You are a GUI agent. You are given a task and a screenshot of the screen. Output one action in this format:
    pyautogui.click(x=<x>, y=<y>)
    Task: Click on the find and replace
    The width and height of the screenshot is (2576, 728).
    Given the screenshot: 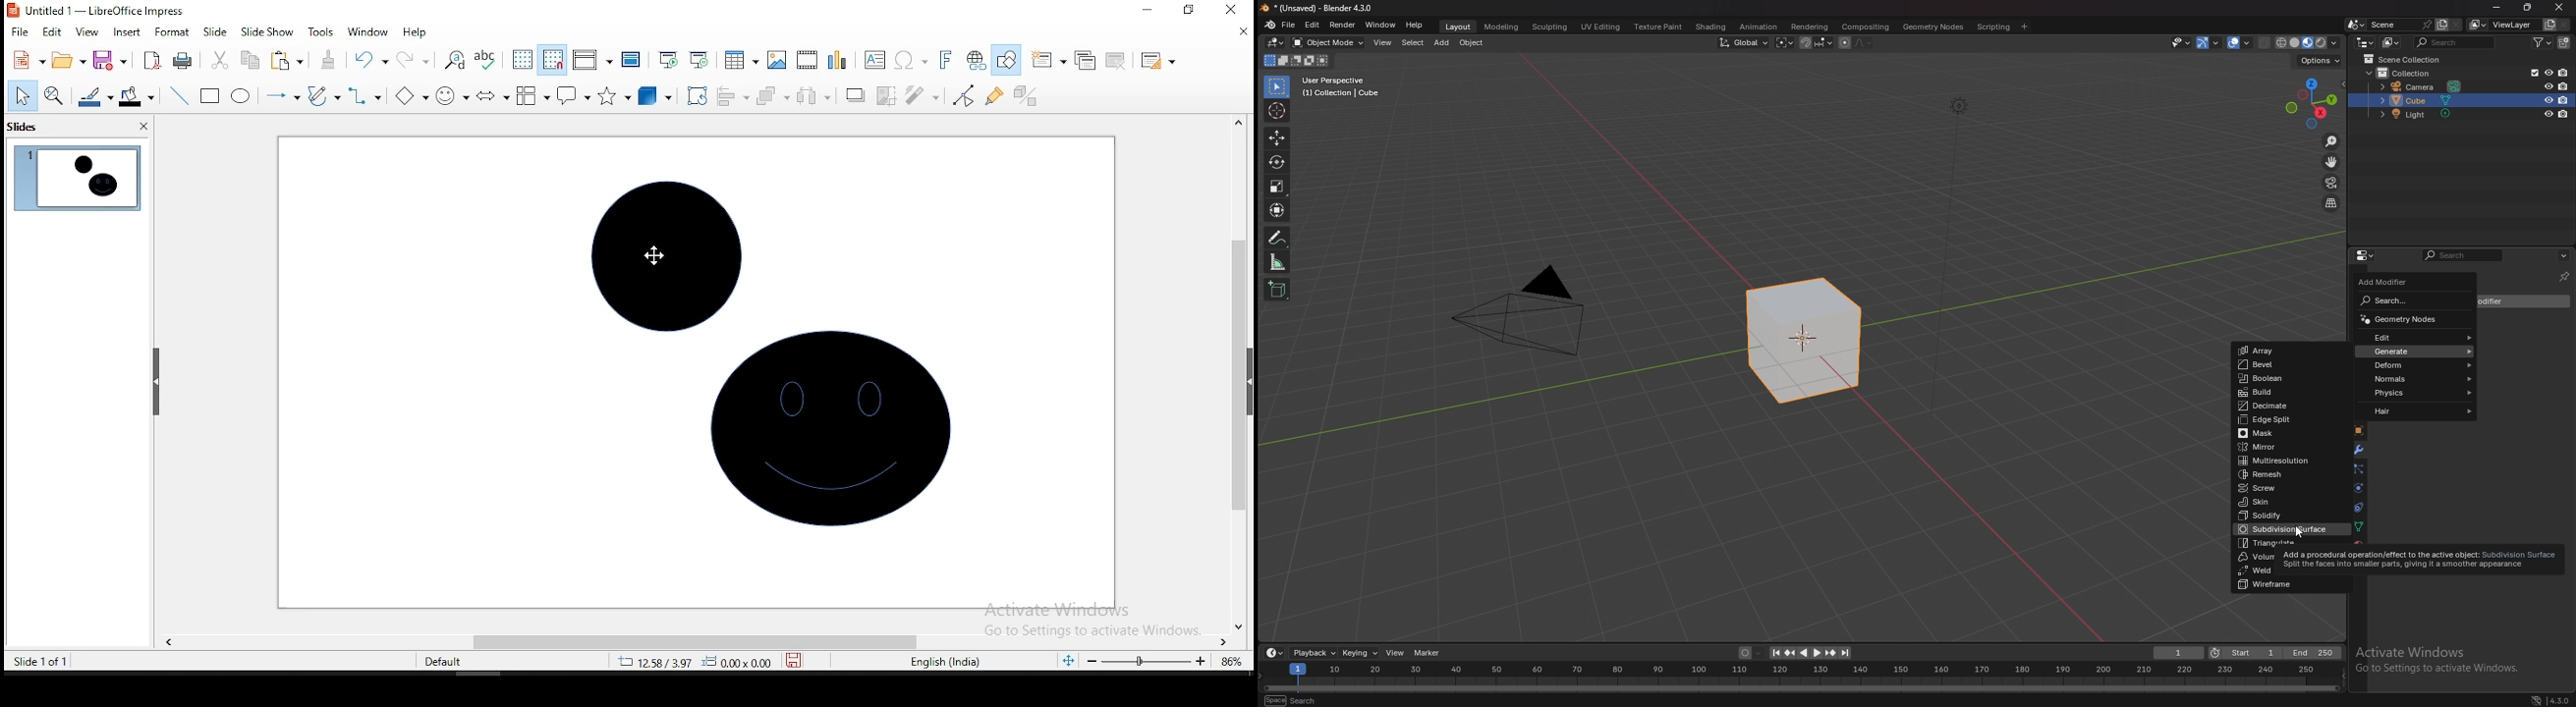 What is the action you would take?
    pyautogui.click(x=455, y=59)
    